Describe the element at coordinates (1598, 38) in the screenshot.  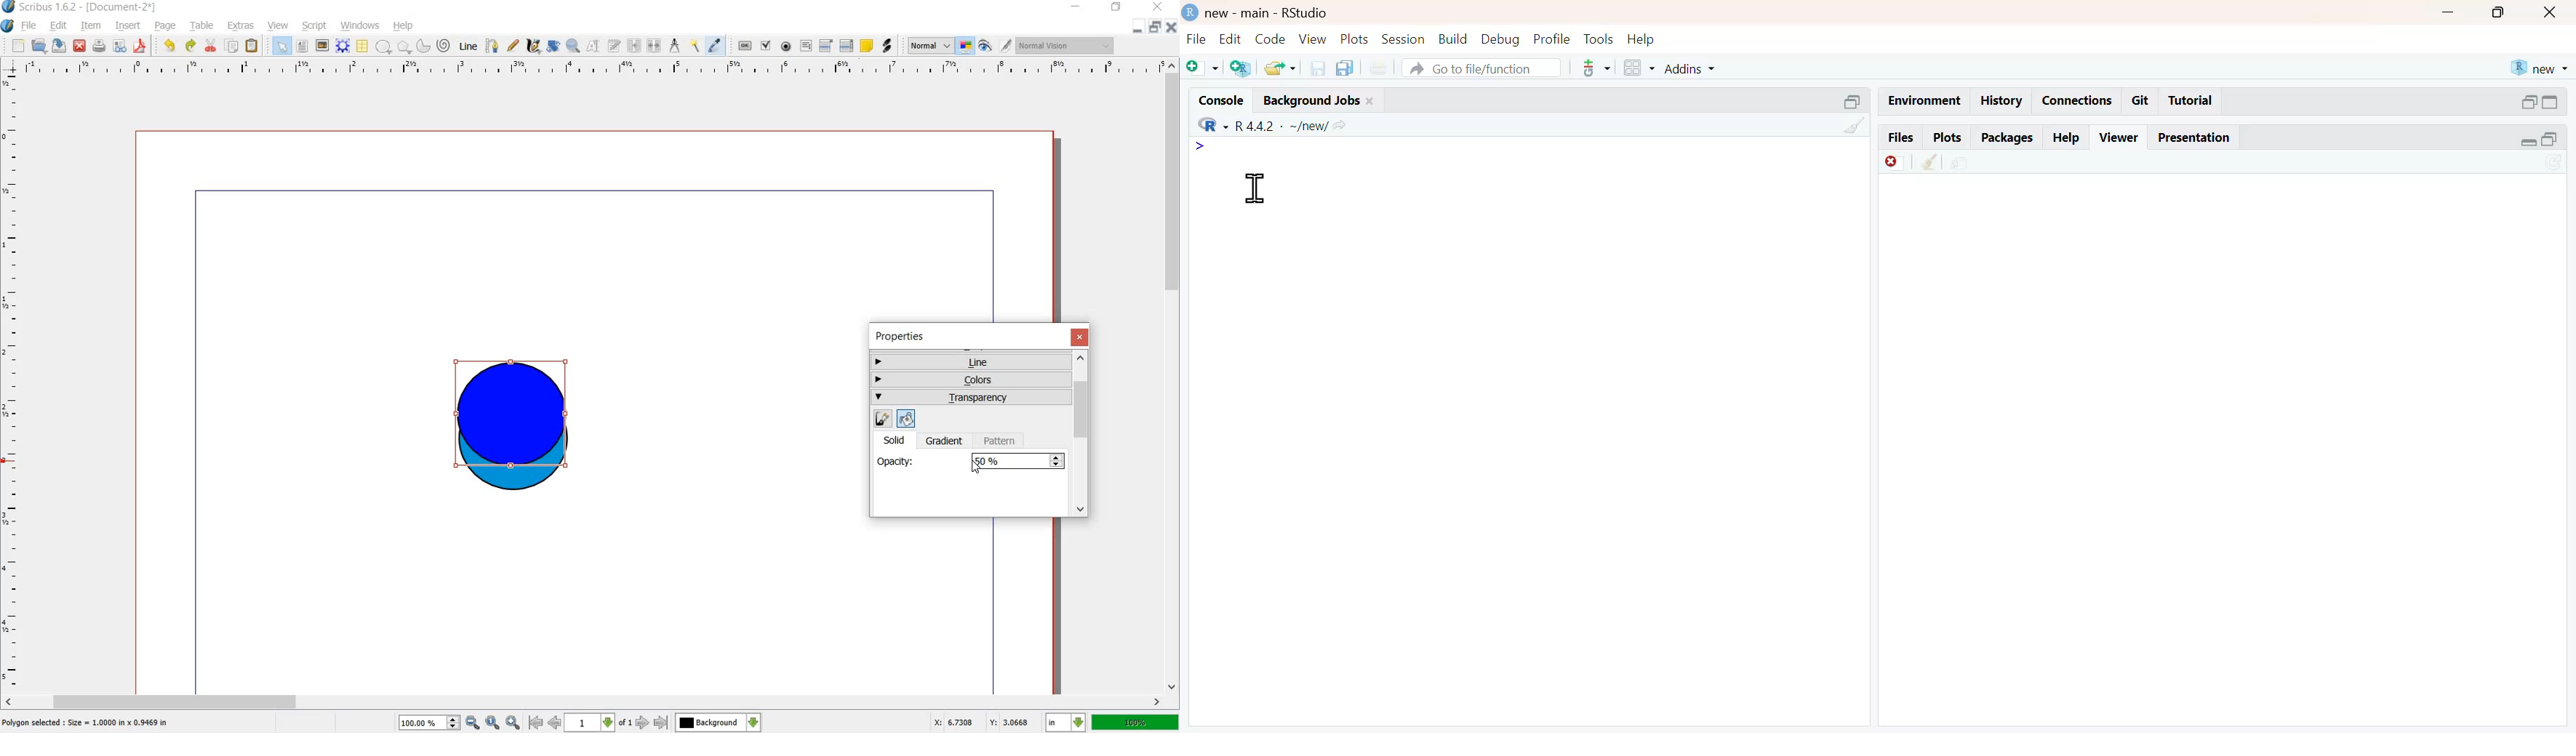
I see `tools` at that location.